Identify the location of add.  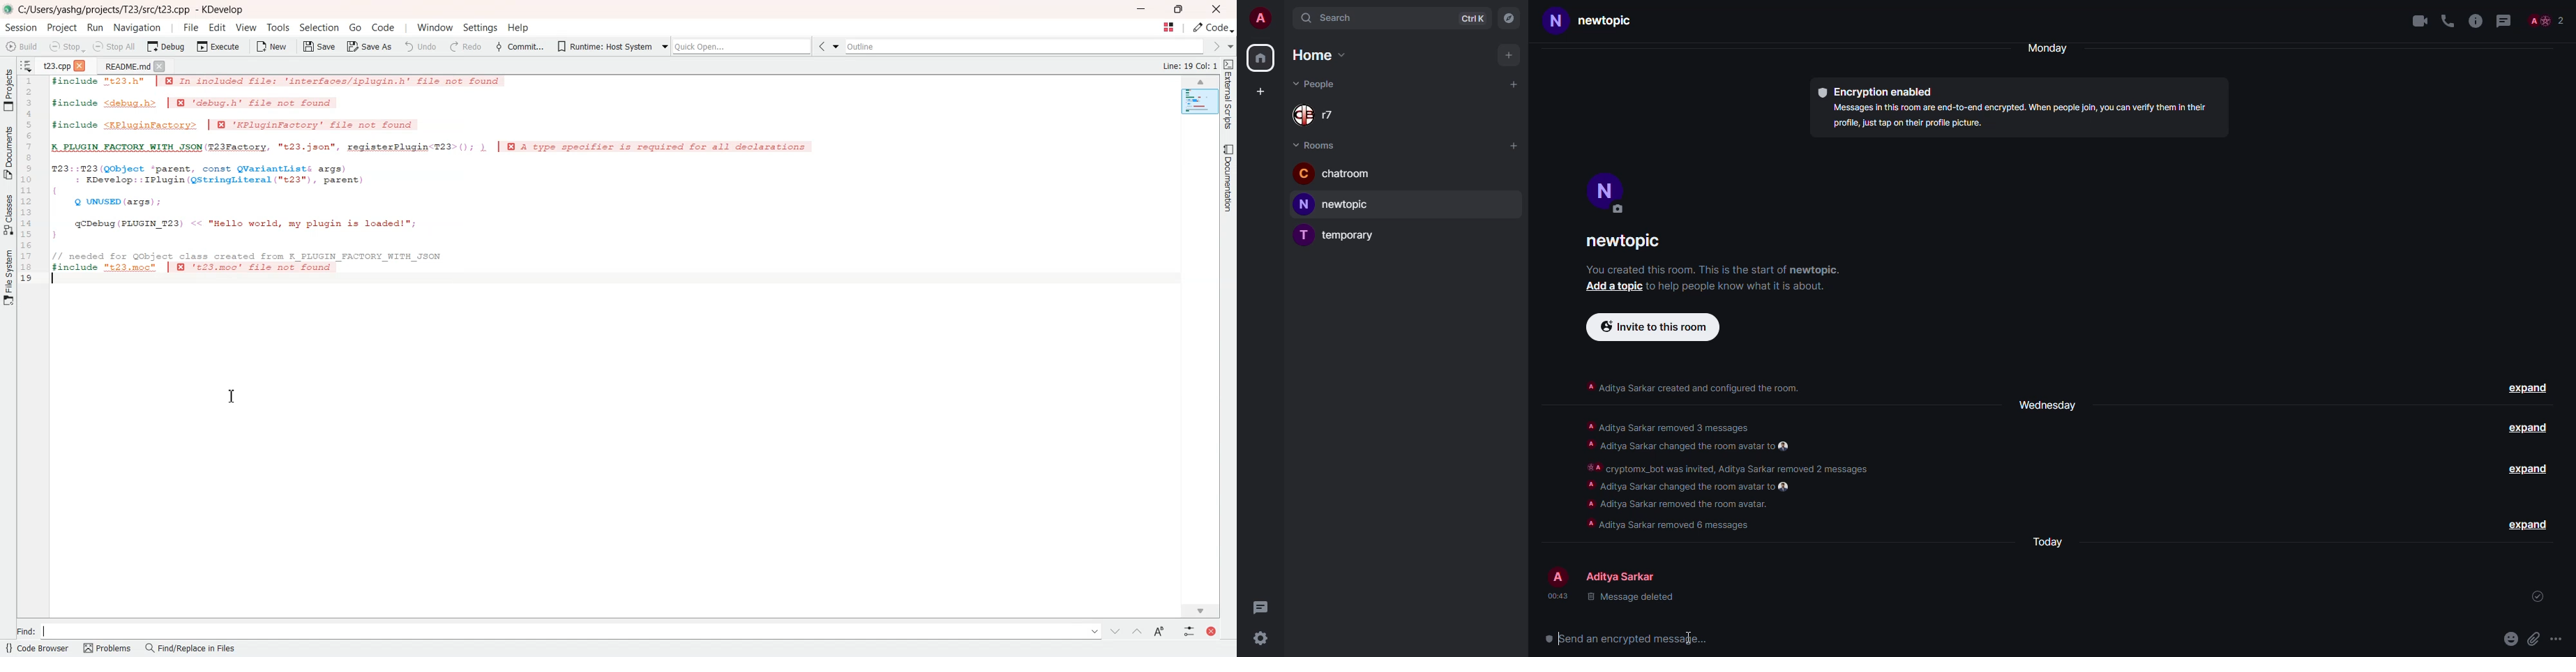
(1611, 286).